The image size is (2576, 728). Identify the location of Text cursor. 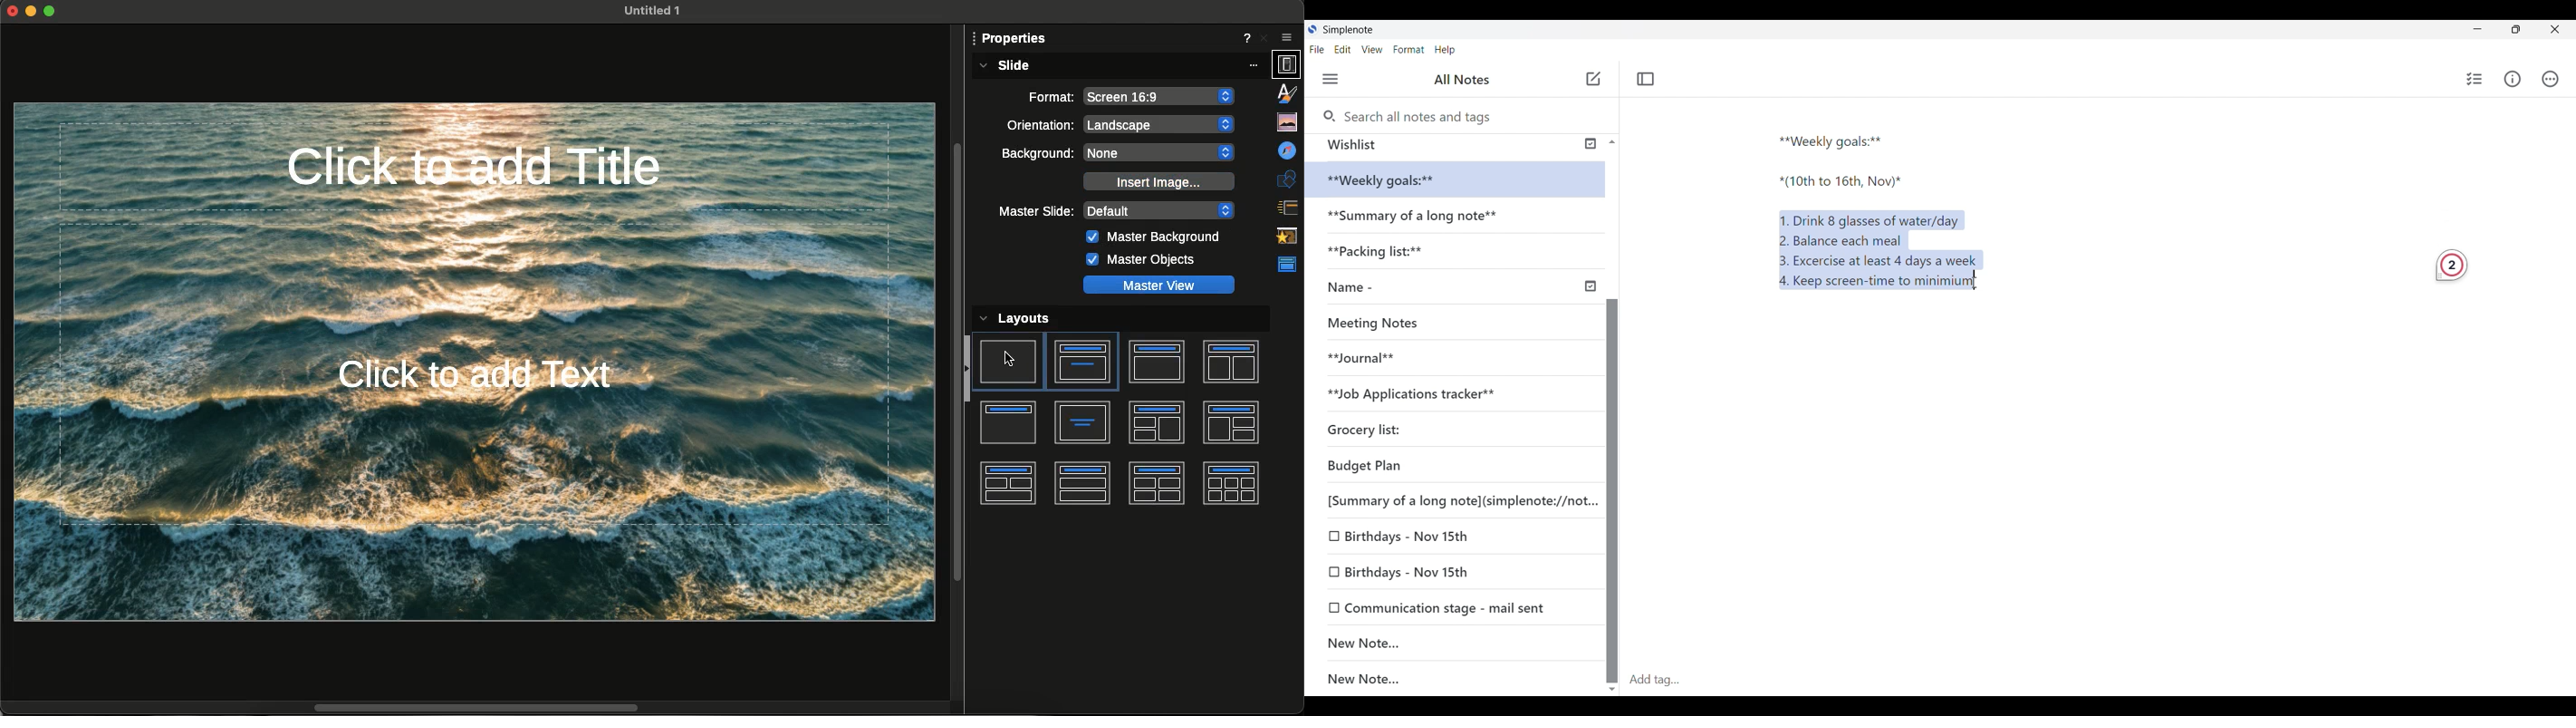
(1989, 284).